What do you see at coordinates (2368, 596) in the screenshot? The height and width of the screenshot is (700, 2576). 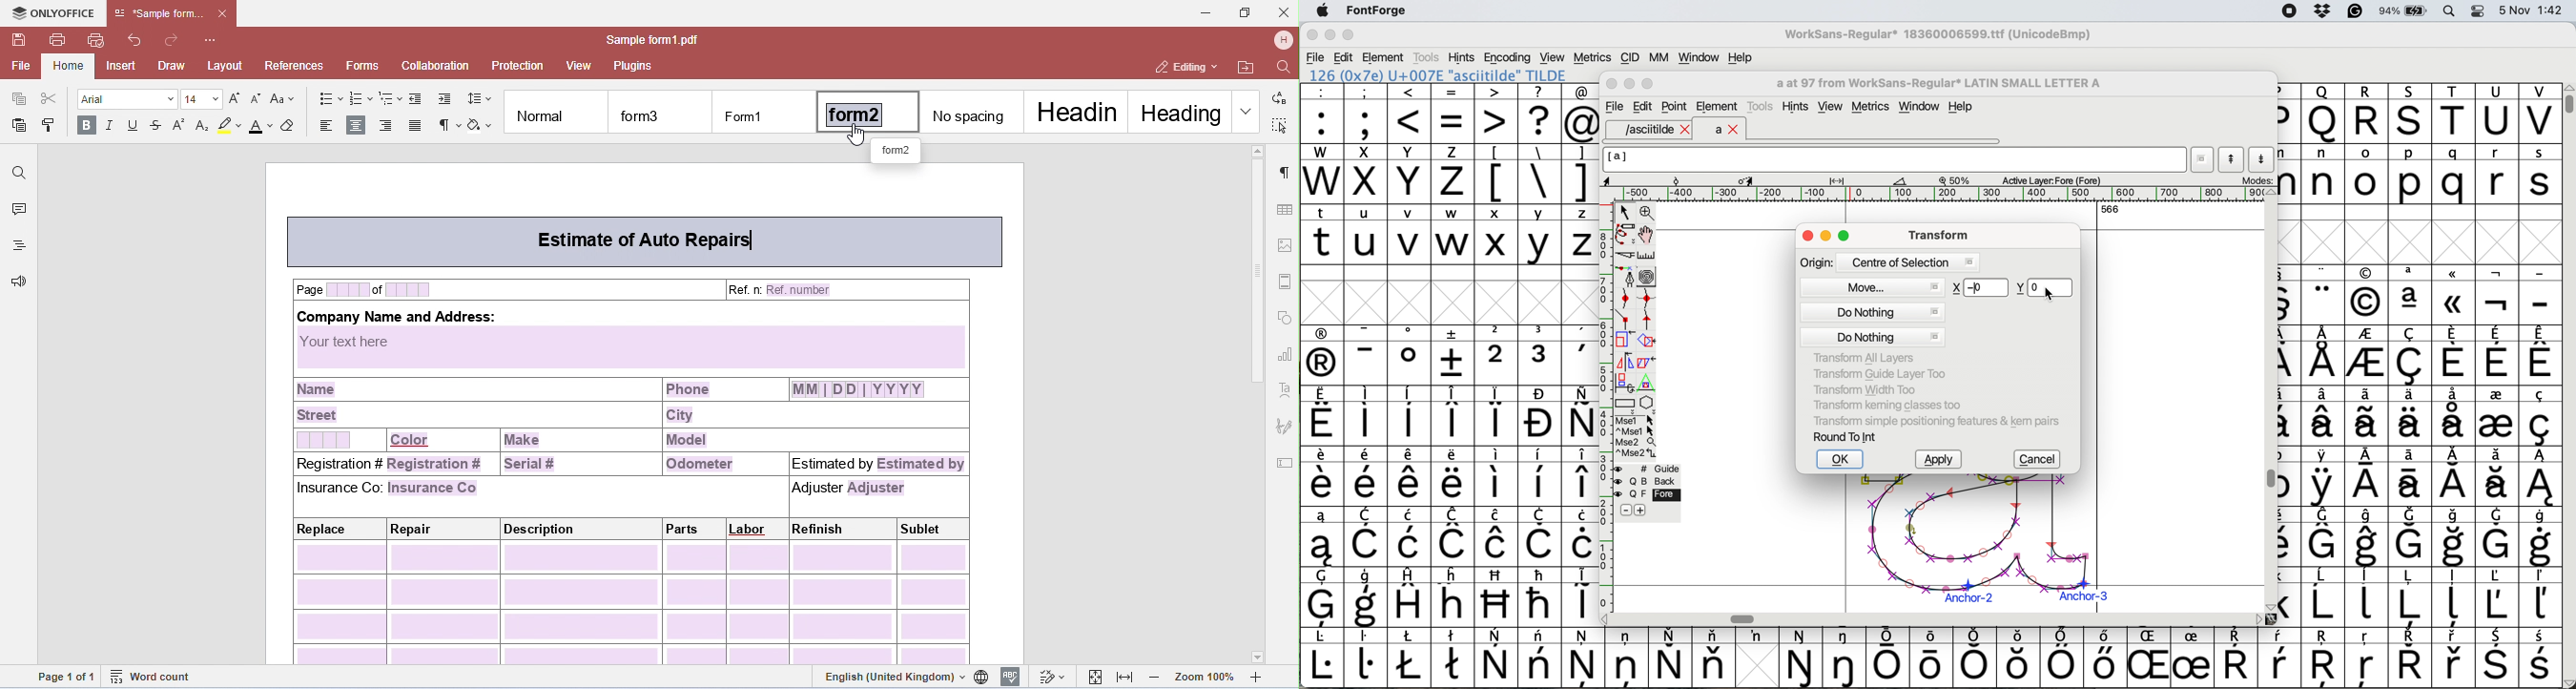 I see `symbol` at bounding box center [2368, 596].